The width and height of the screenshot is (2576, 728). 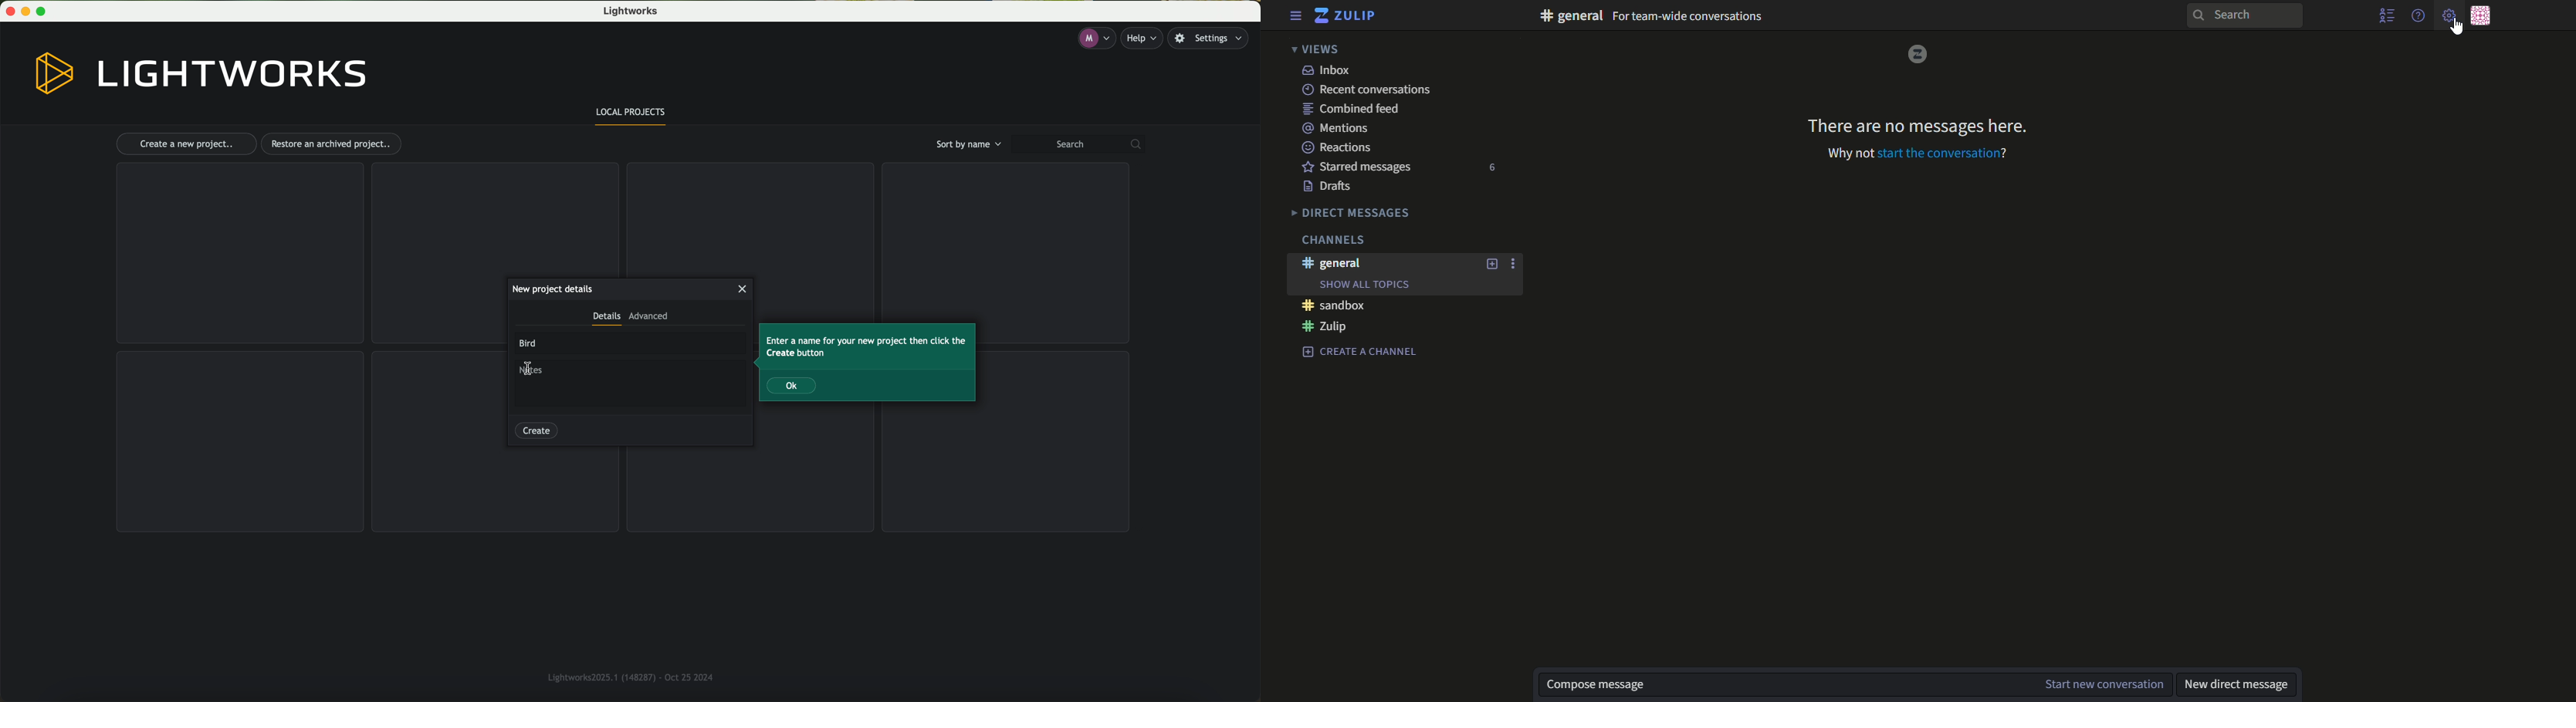 I want to click on logo and title, so click(x=1347, y=15).